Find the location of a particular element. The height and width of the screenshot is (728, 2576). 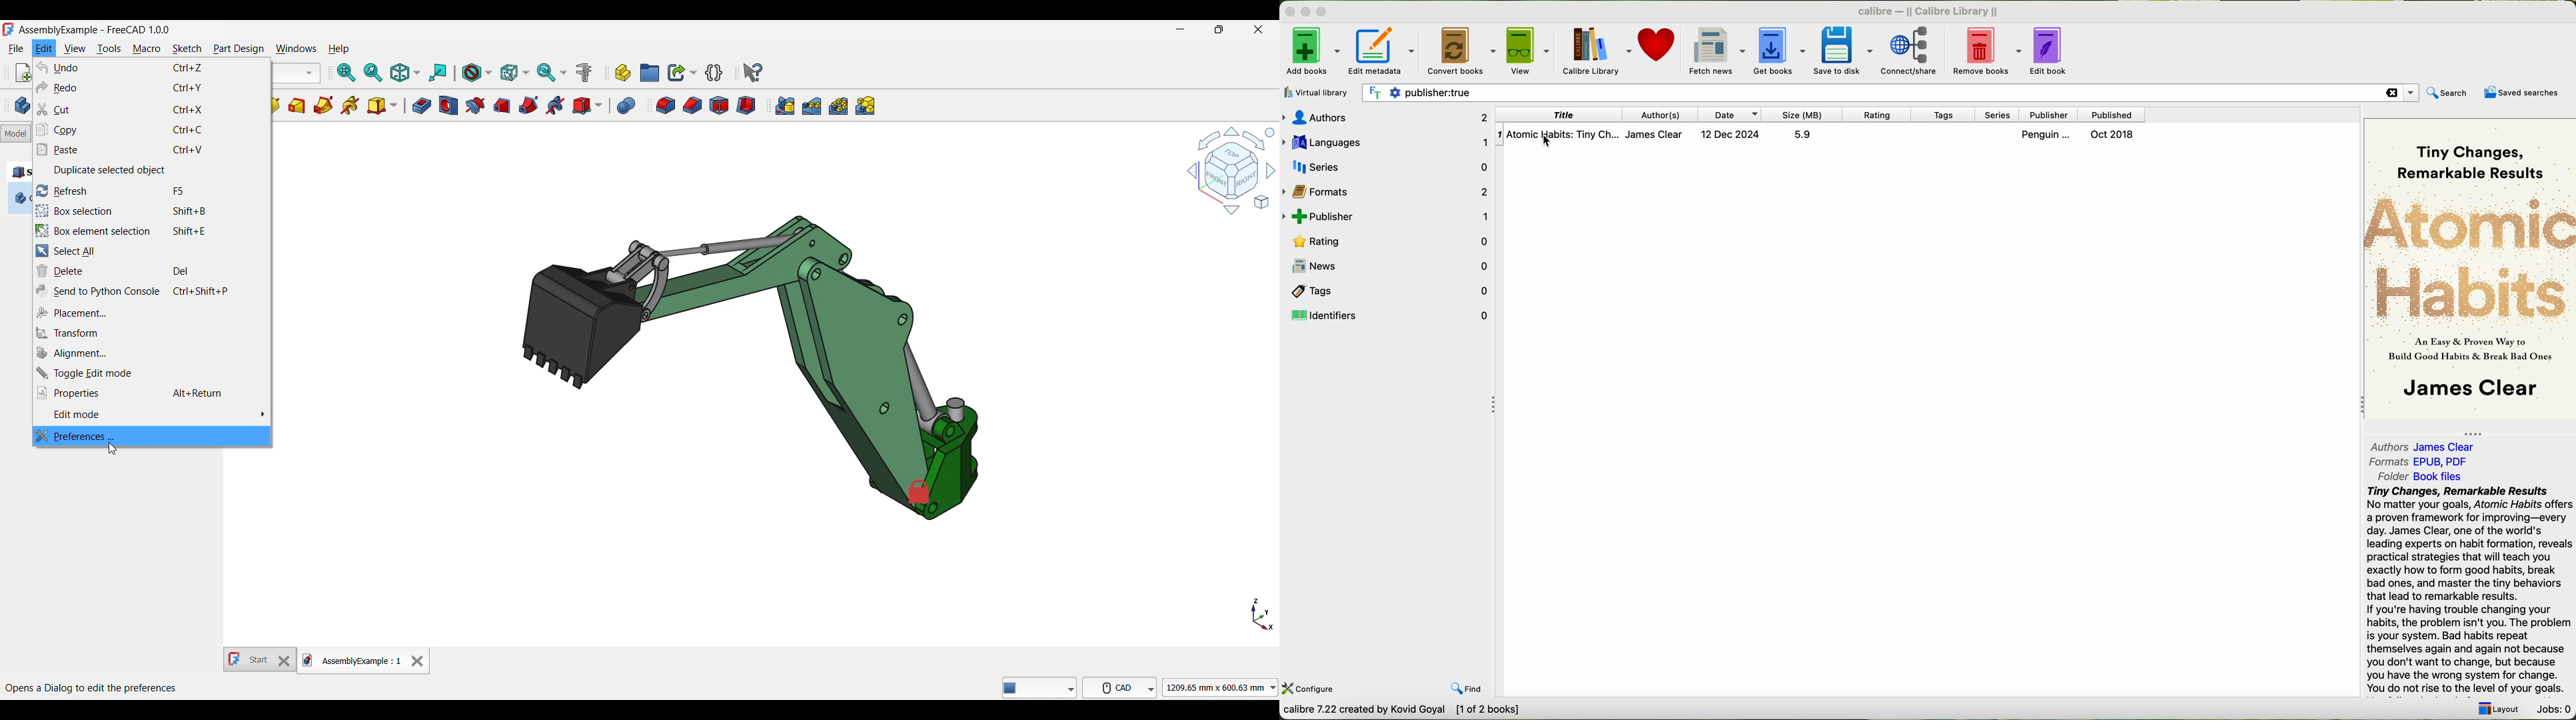

Show in smaller tab is located at coordinates (1219, 29).